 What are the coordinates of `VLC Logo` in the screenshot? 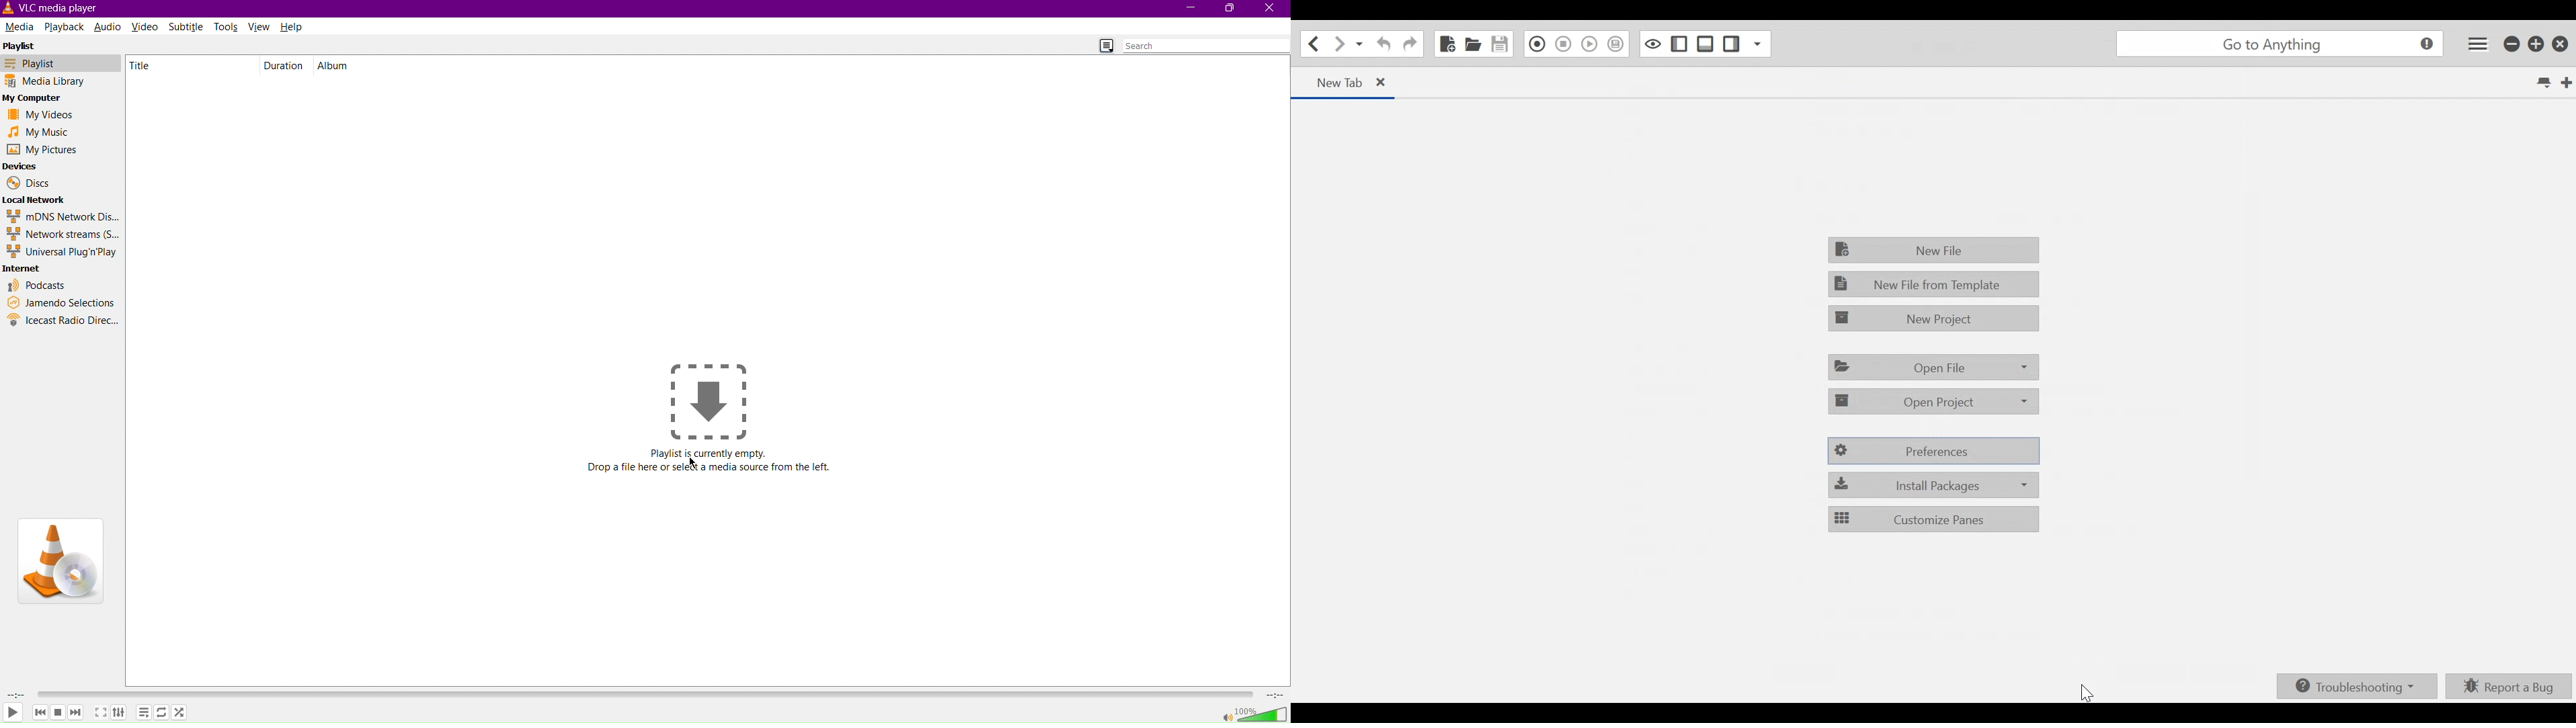 It's located at (63, 555).